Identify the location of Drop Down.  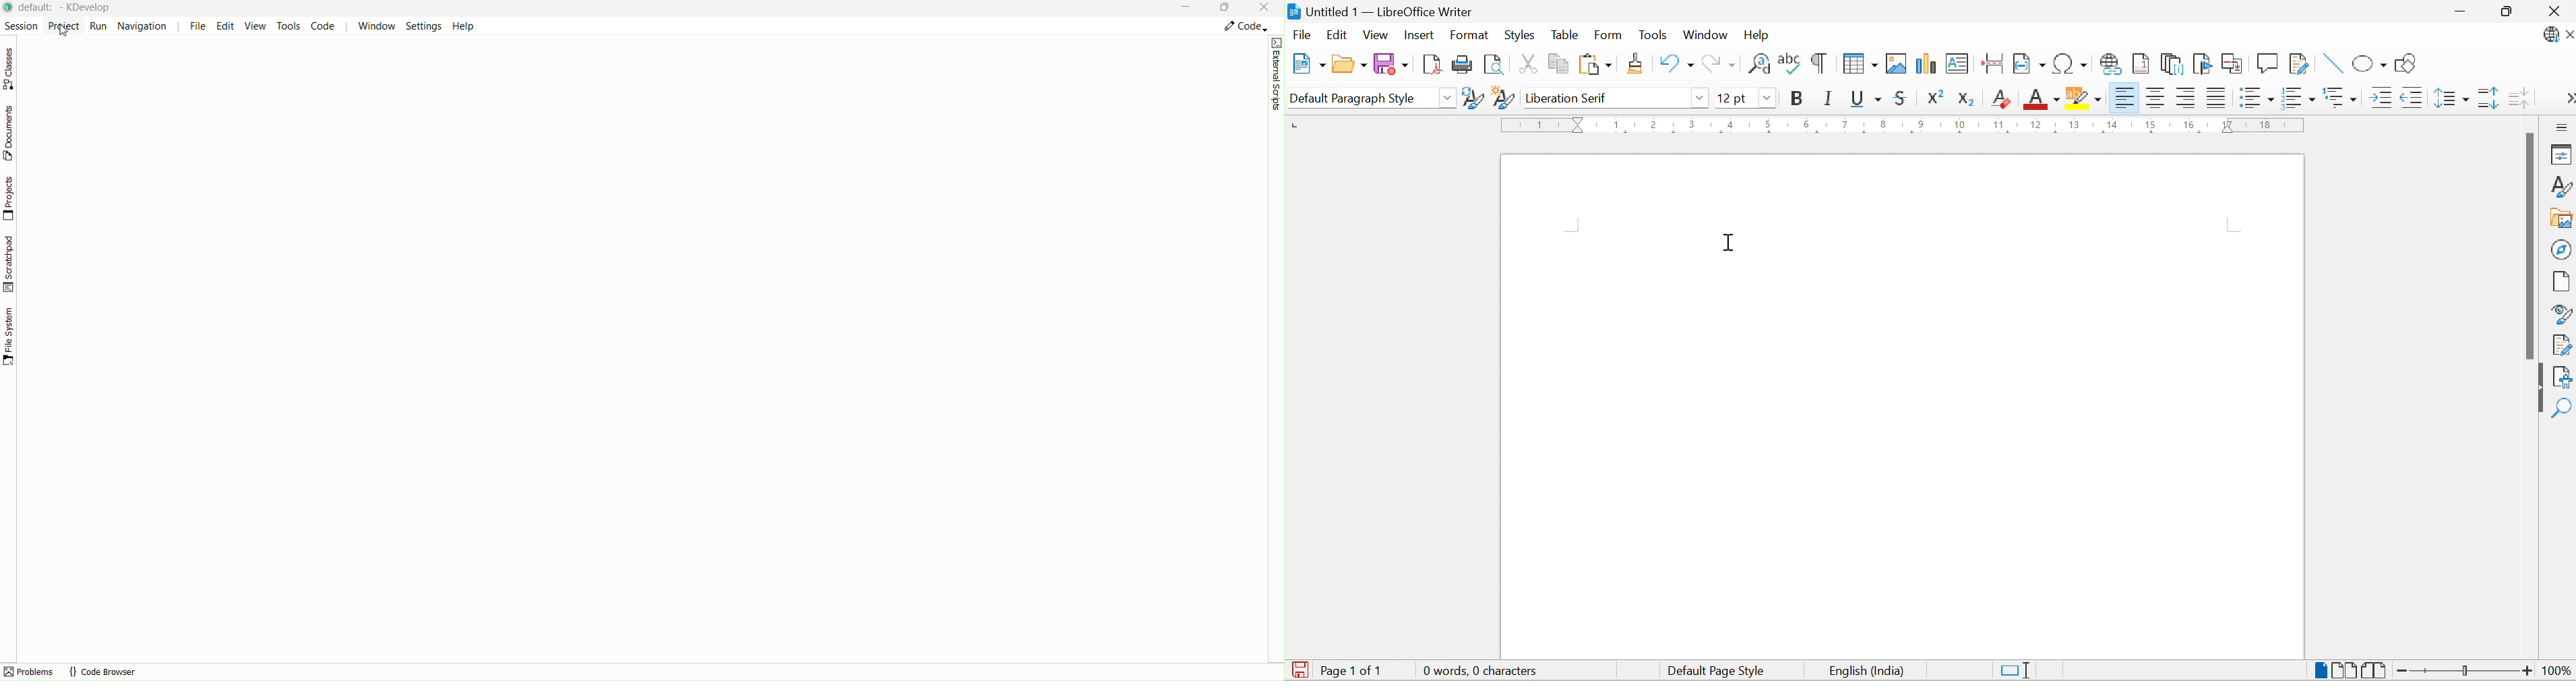
(1768, 97).